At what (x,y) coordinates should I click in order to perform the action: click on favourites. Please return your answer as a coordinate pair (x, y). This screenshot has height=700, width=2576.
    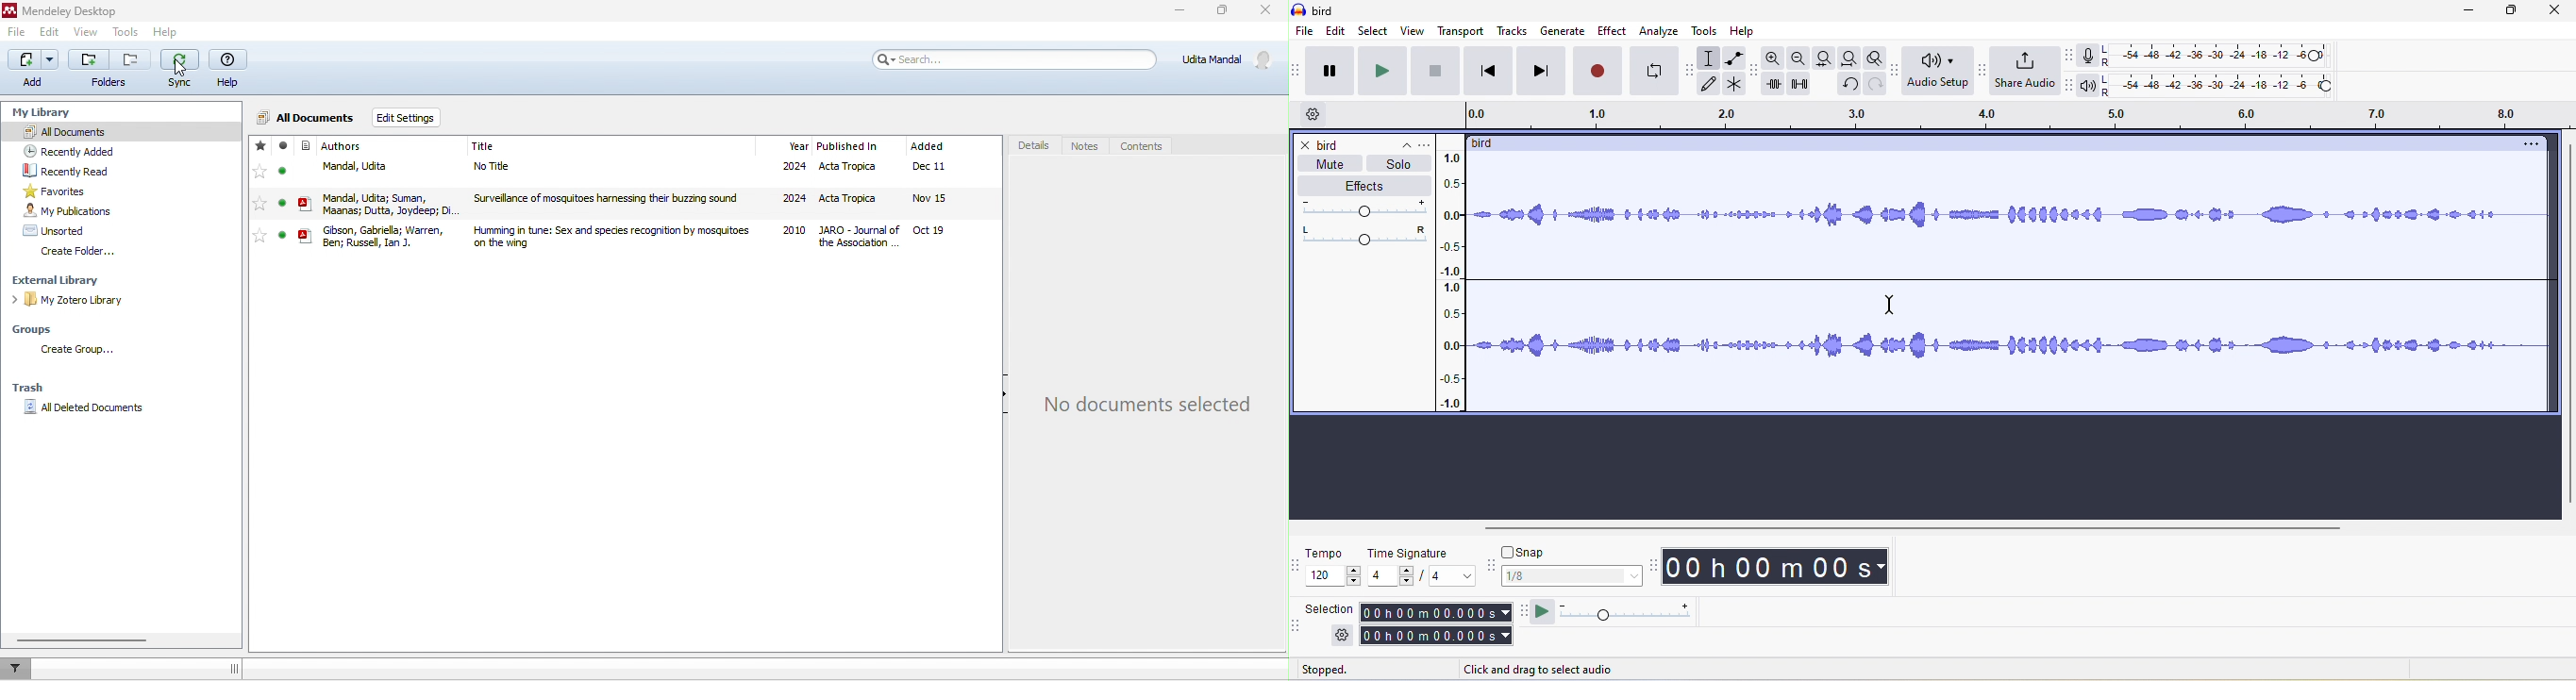
    Looking at the image, I should click on (91, 190).